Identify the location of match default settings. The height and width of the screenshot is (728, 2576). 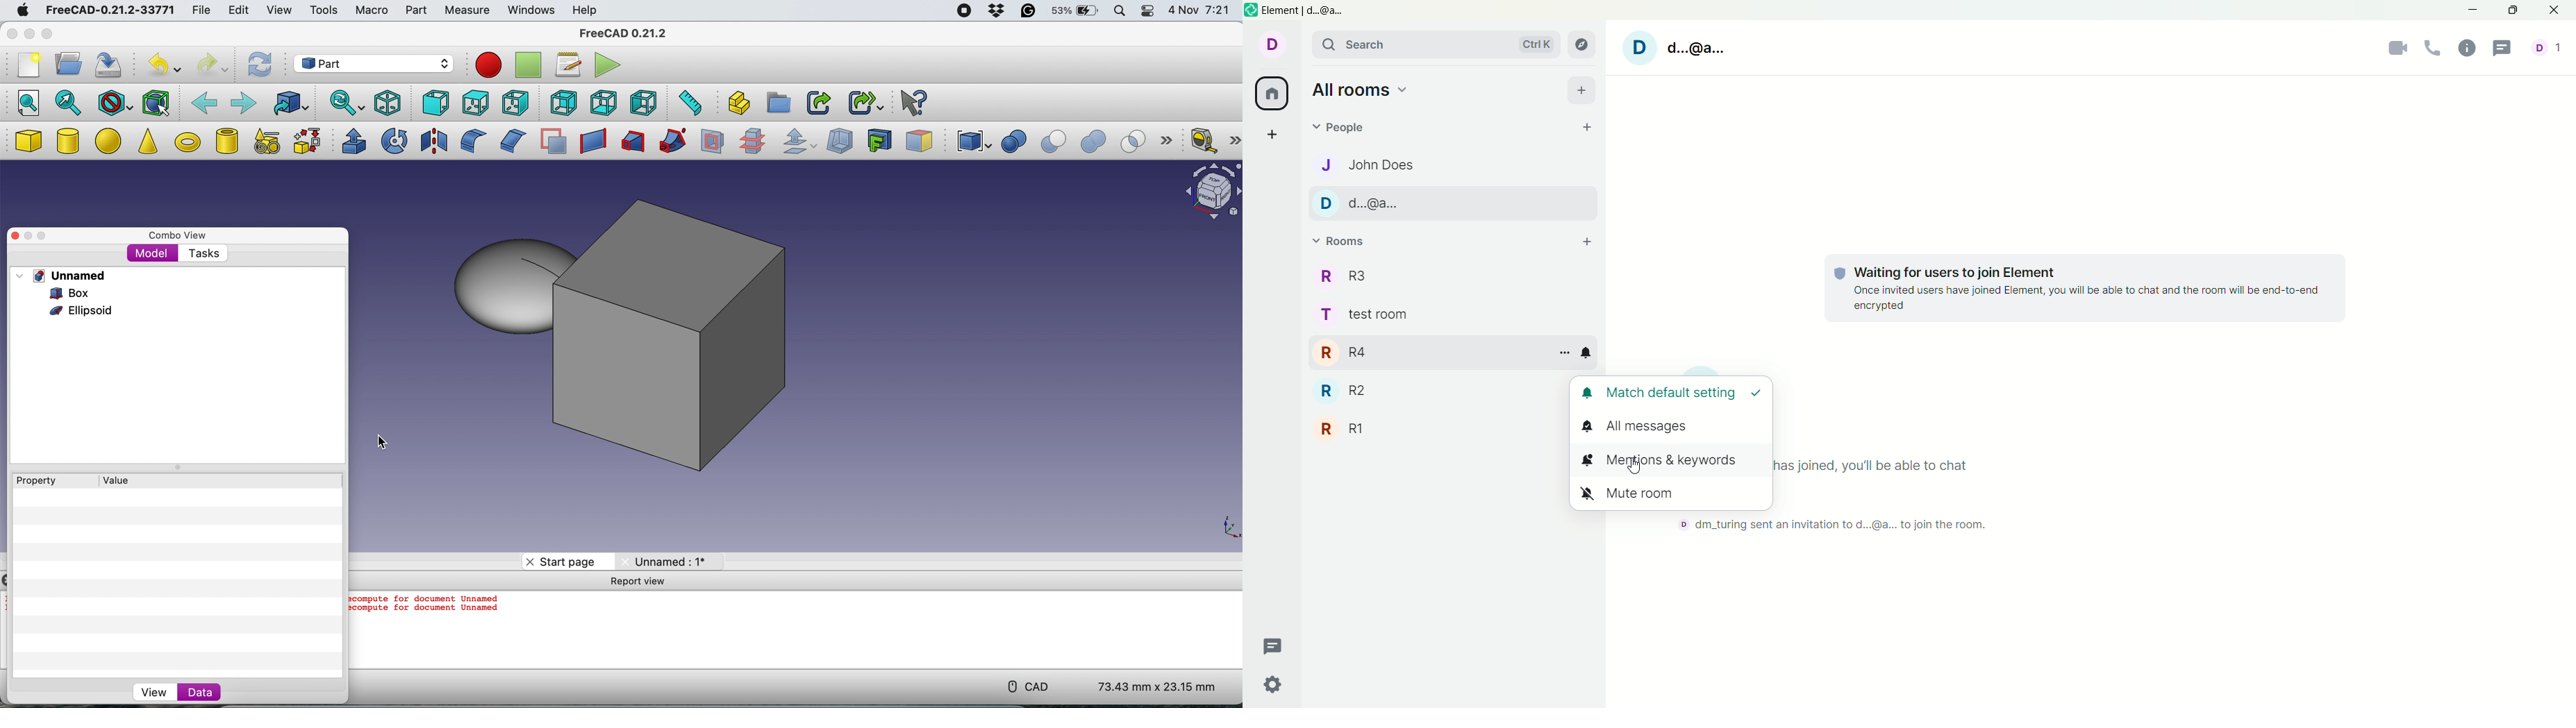
(1671, 392).